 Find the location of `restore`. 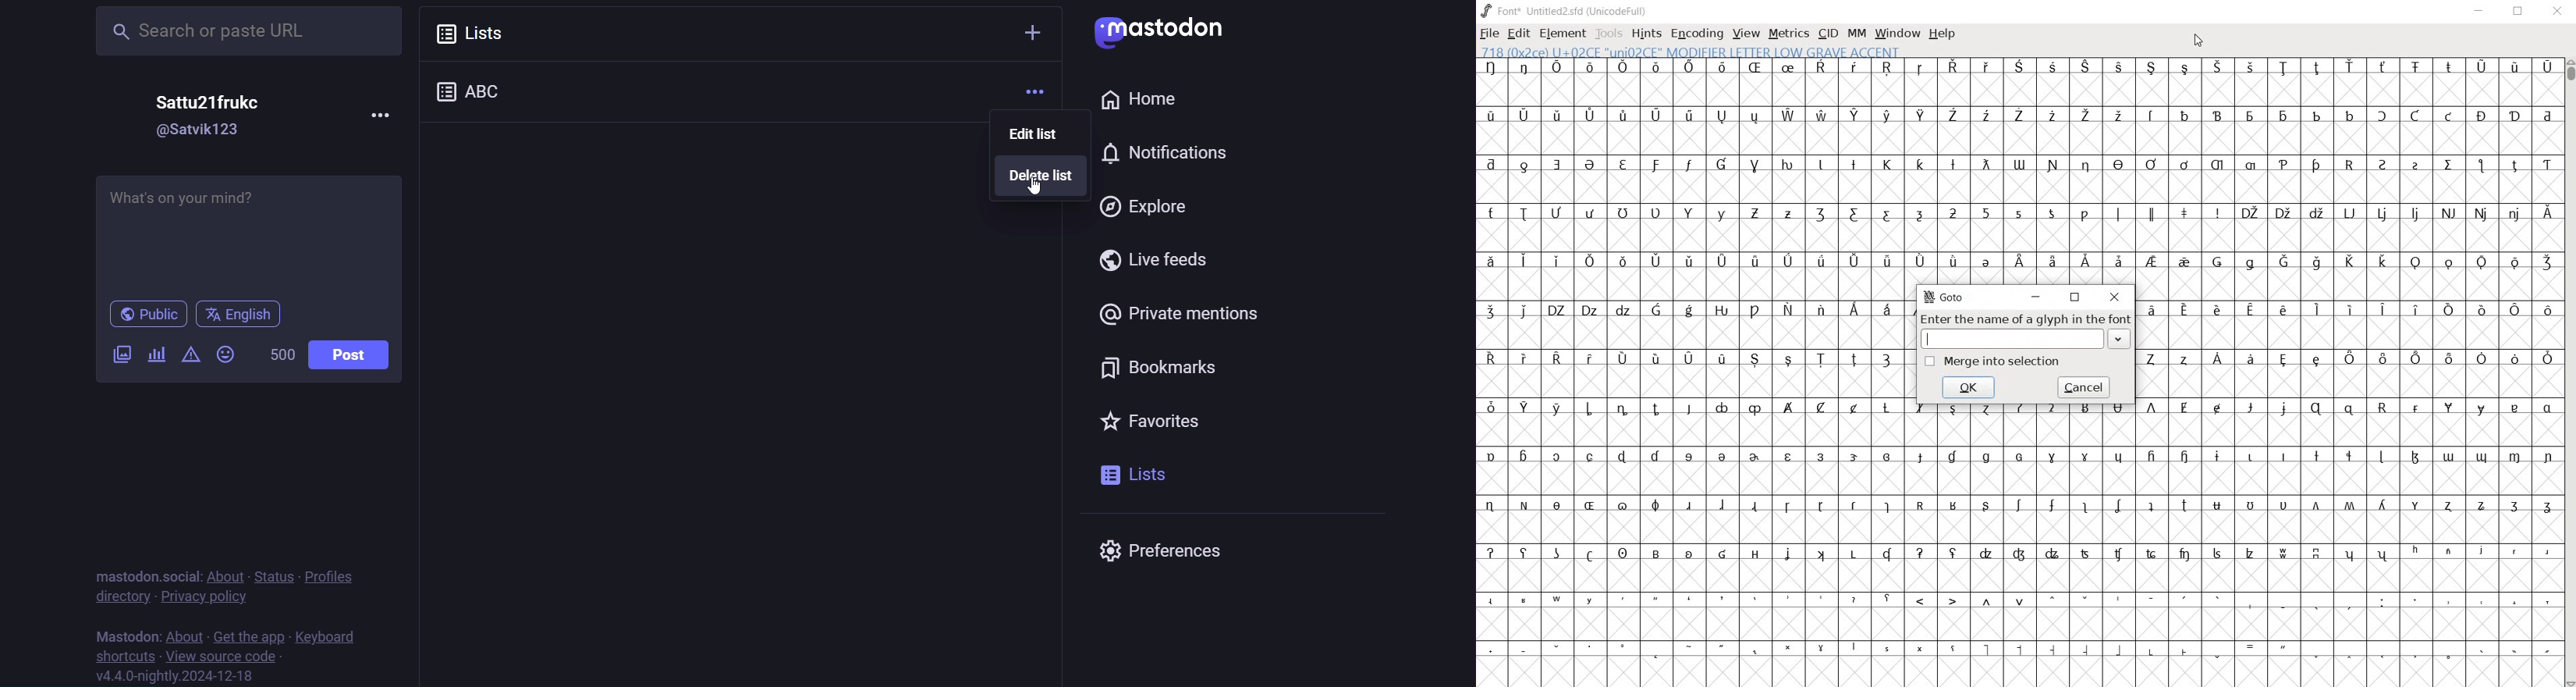

restore is located at coordinates (2520, 11).